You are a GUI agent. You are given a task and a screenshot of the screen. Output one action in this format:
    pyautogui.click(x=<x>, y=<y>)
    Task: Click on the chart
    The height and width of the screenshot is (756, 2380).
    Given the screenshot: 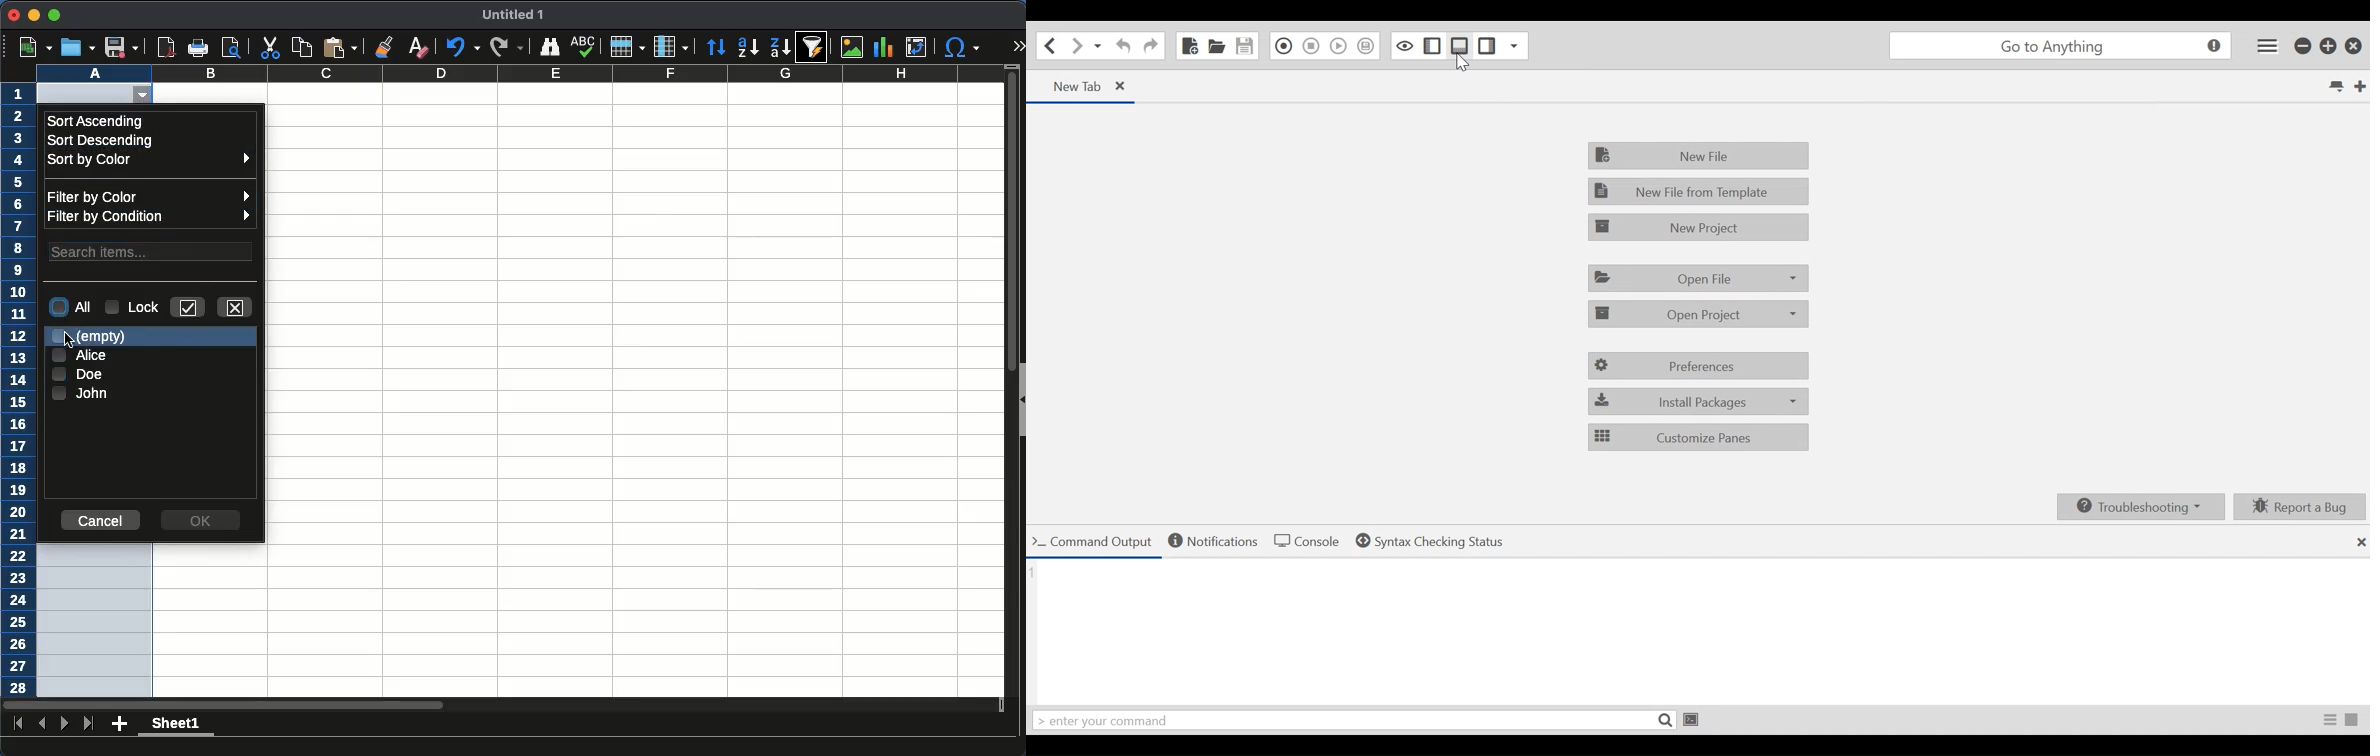 What is the action you would take?
    pyautogui.click(x=883, y=47)
    